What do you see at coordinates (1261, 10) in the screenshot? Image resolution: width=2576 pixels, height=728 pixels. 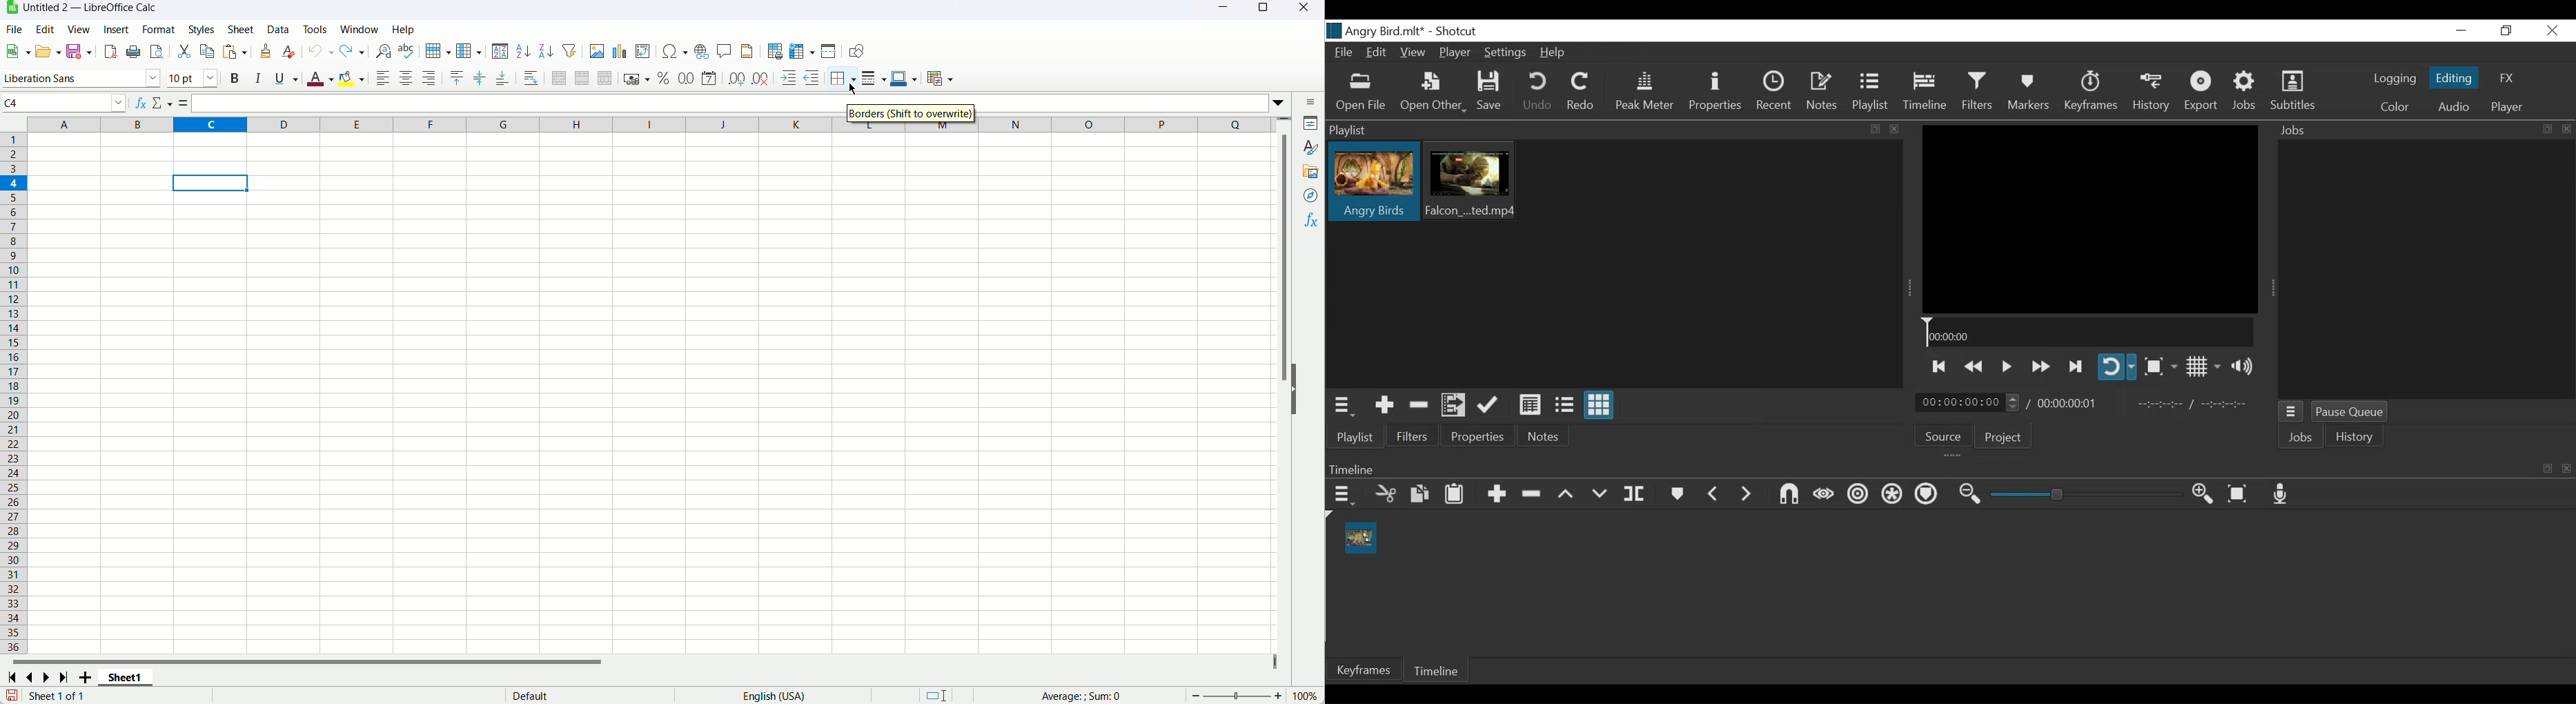 I see `Maximize` at bounding box center [1261, 10].